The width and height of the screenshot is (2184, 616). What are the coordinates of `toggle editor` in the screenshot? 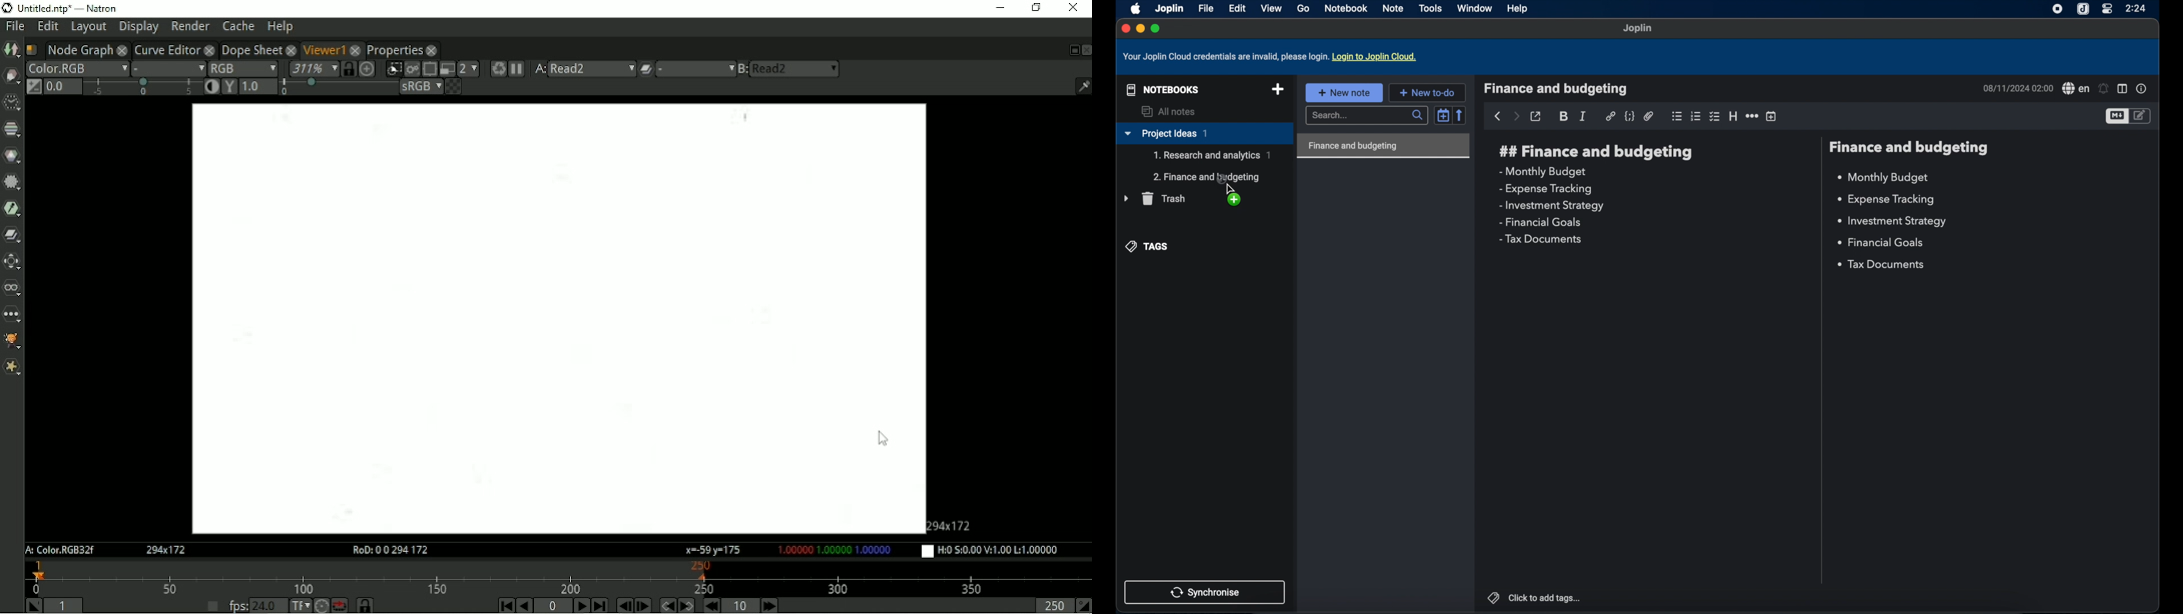 It's located at (2142, 115).